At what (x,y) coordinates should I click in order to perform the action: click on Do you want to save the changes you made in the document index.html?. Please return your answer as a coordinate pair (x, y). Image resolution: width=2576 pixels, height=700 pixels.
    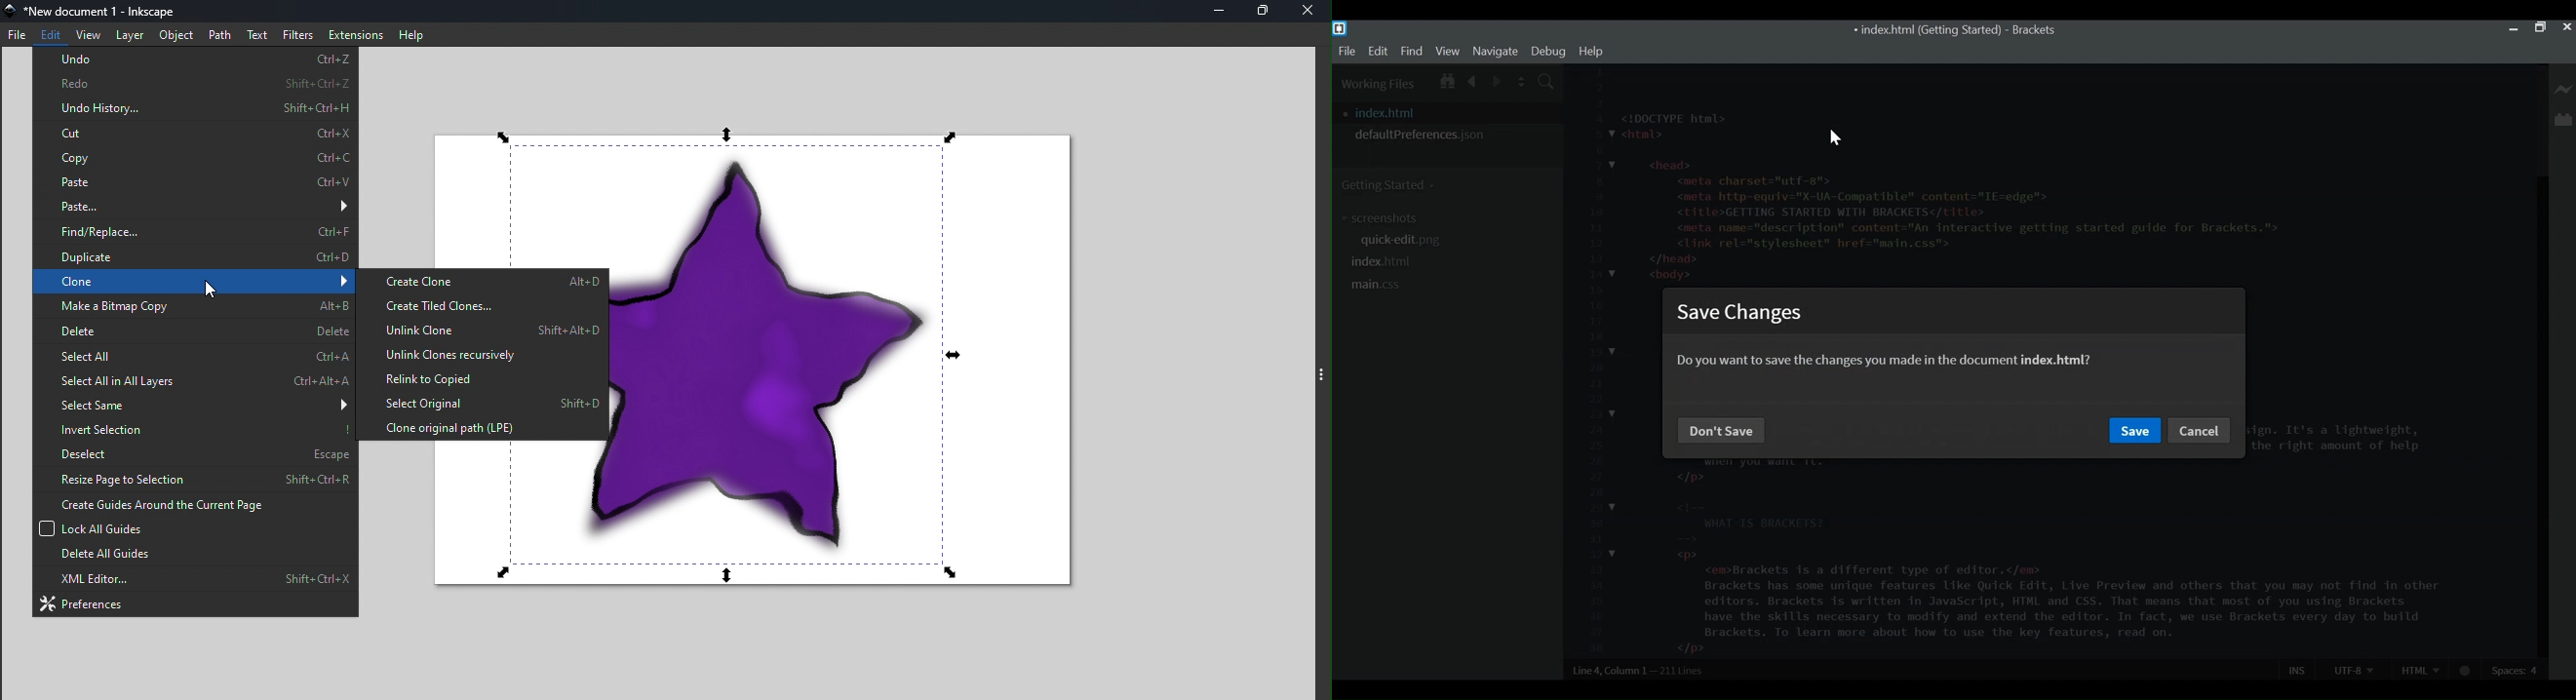
    Looking at the image, I should click on (1886, 359).